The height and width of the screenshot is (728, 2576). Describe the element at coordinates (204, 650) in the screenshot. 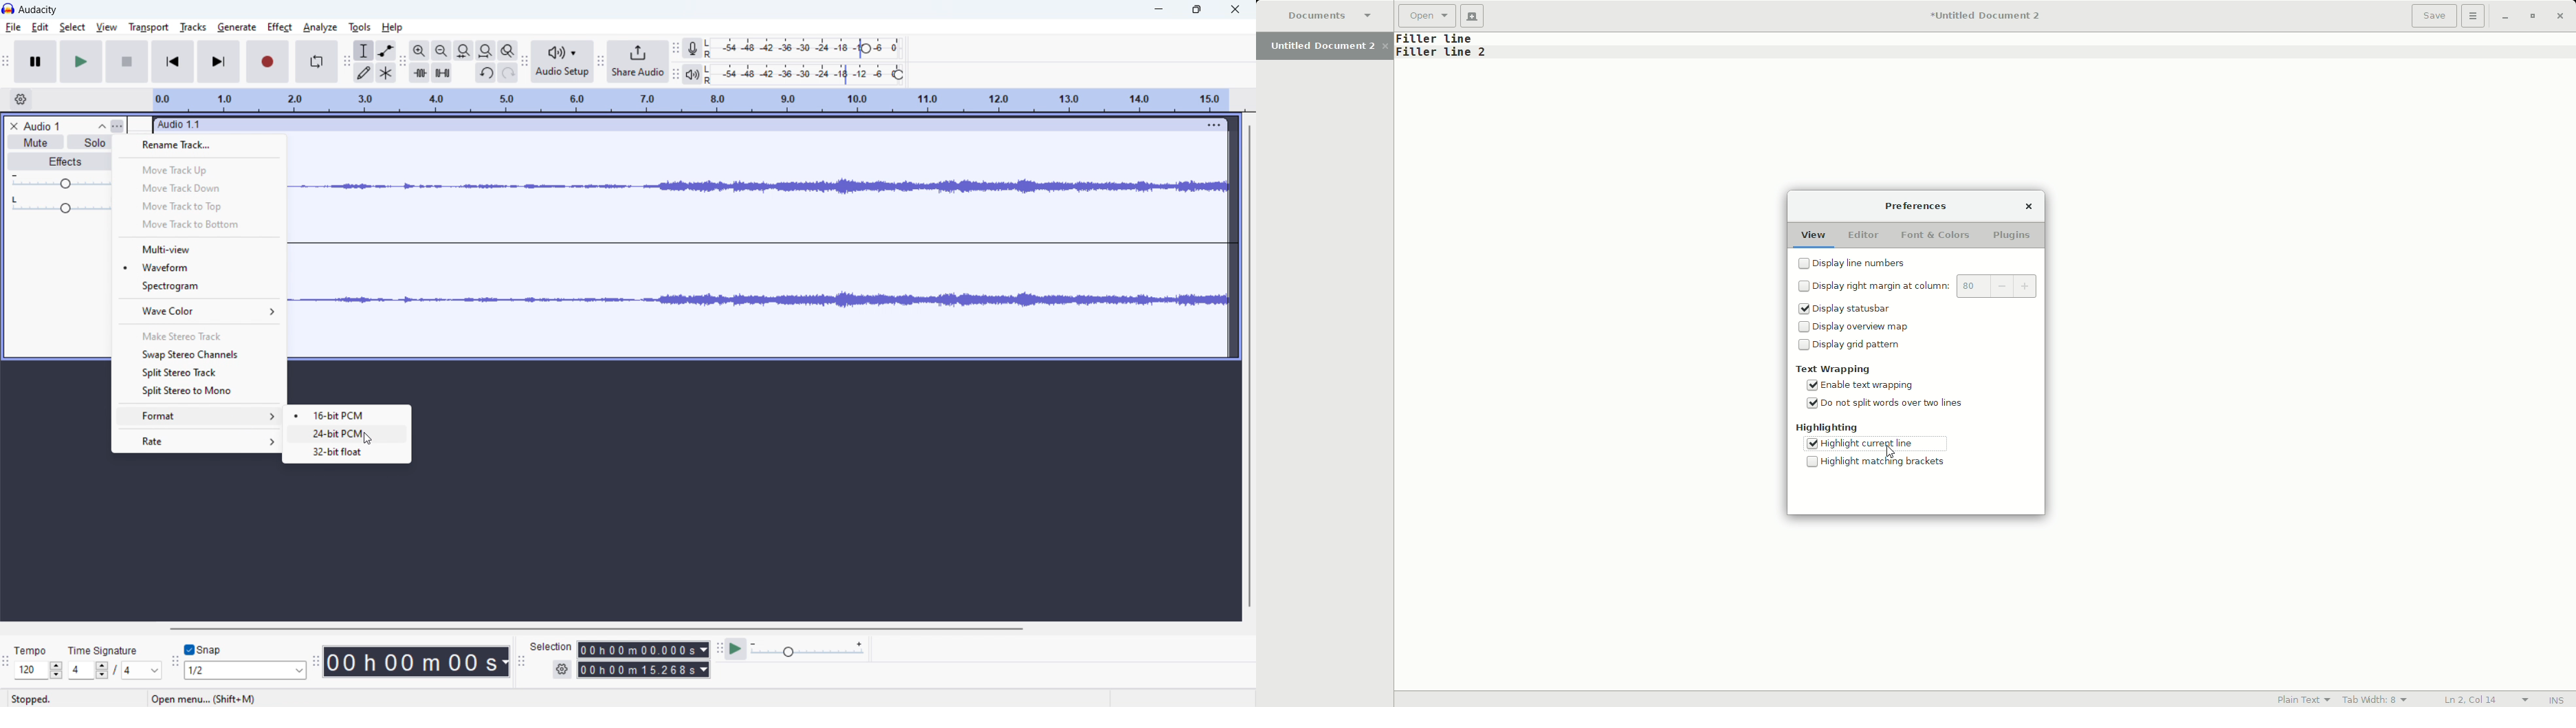

I see `toggle snap` at that location.